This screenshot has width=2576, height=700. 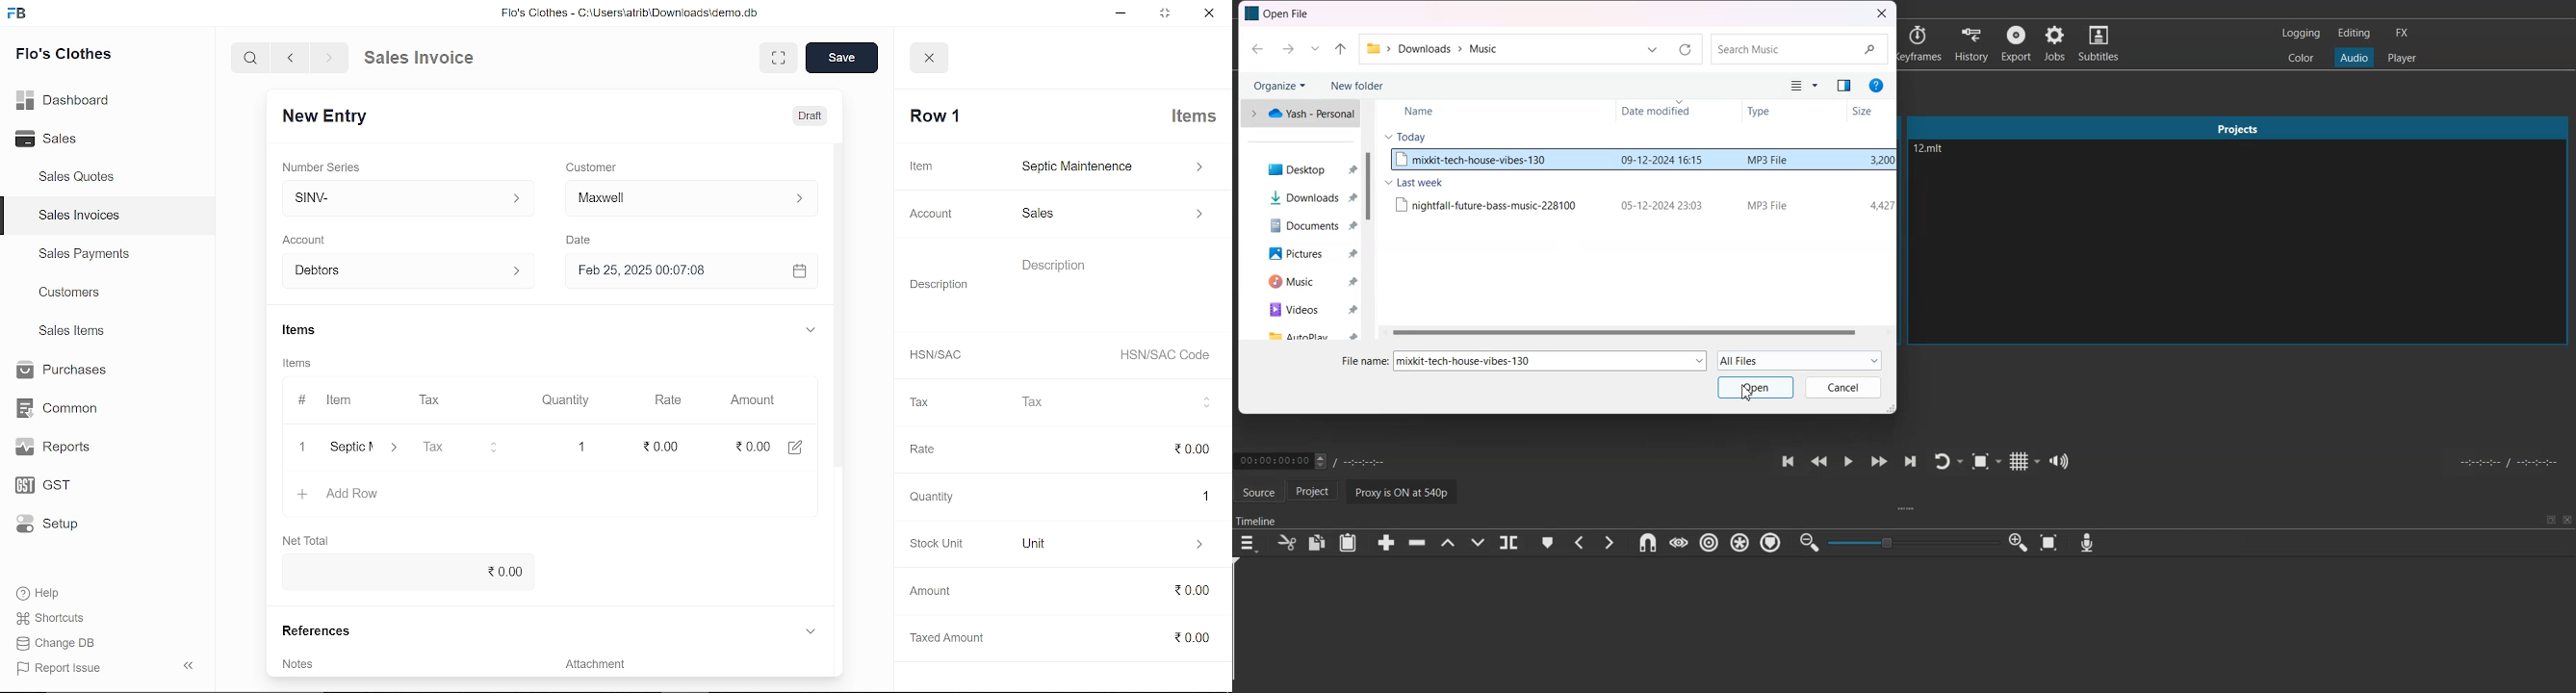 What do you see at coordinates (798, 270) in the screenshot?
I see `open calender` at bounding box center [798, 270].